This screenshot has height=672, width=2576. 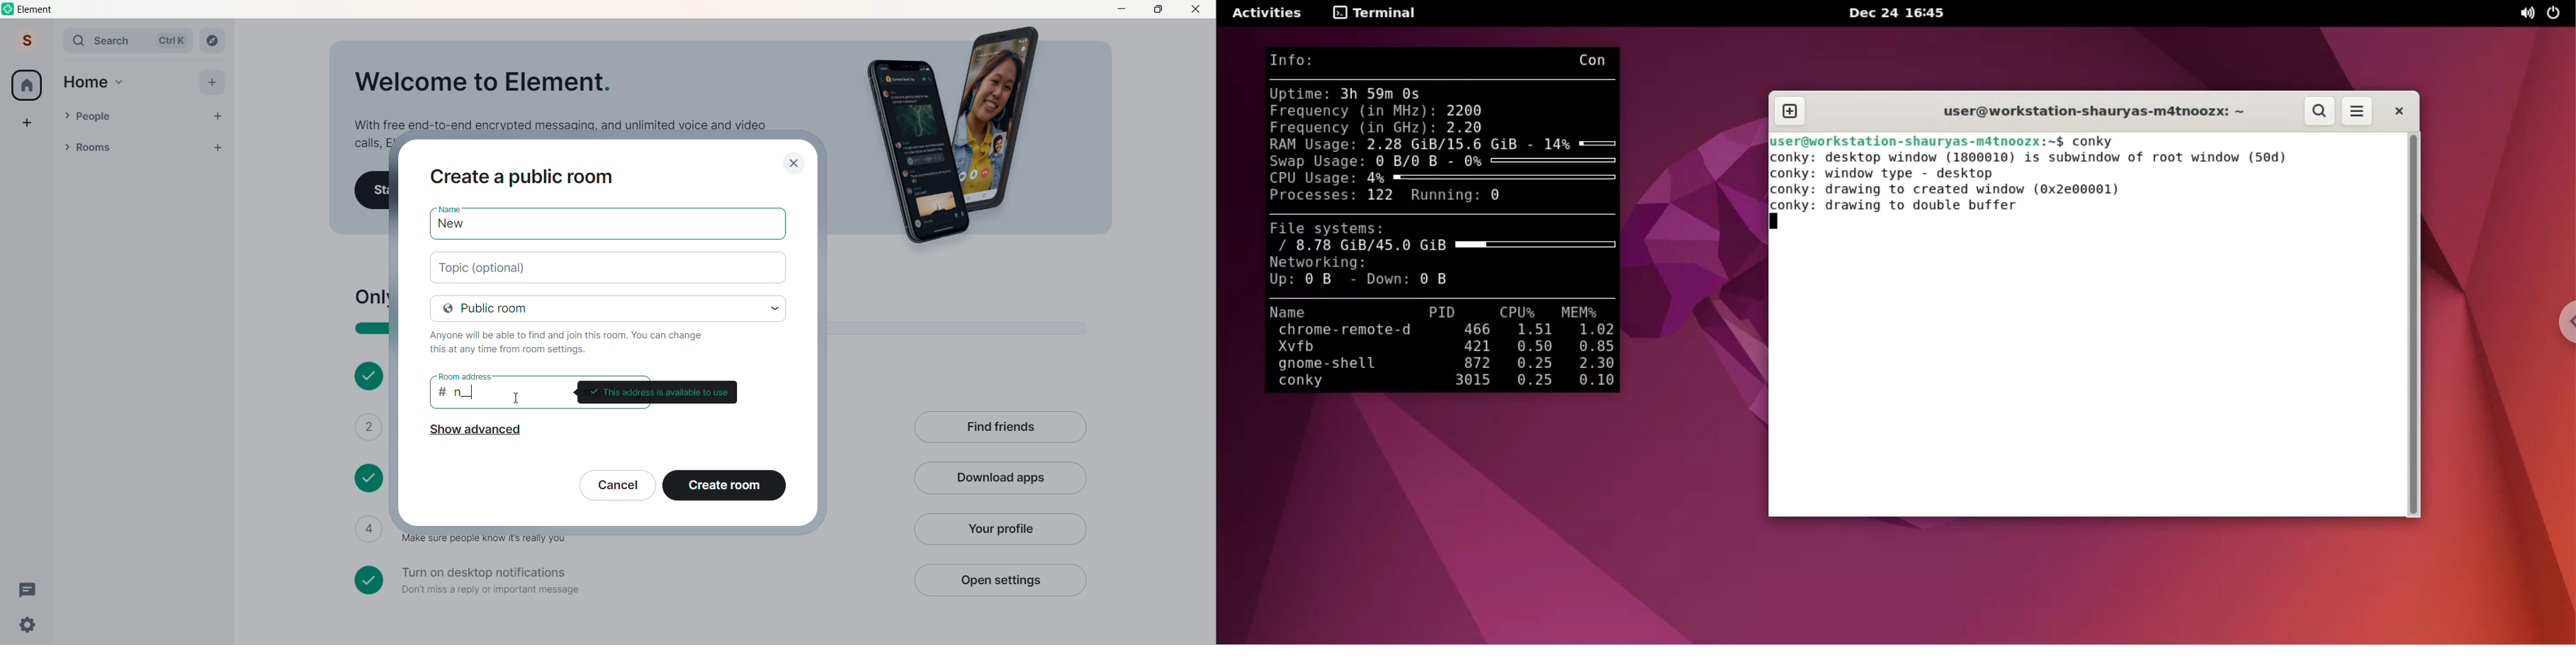 I want to click on Add People, so click(x=218, y=117).